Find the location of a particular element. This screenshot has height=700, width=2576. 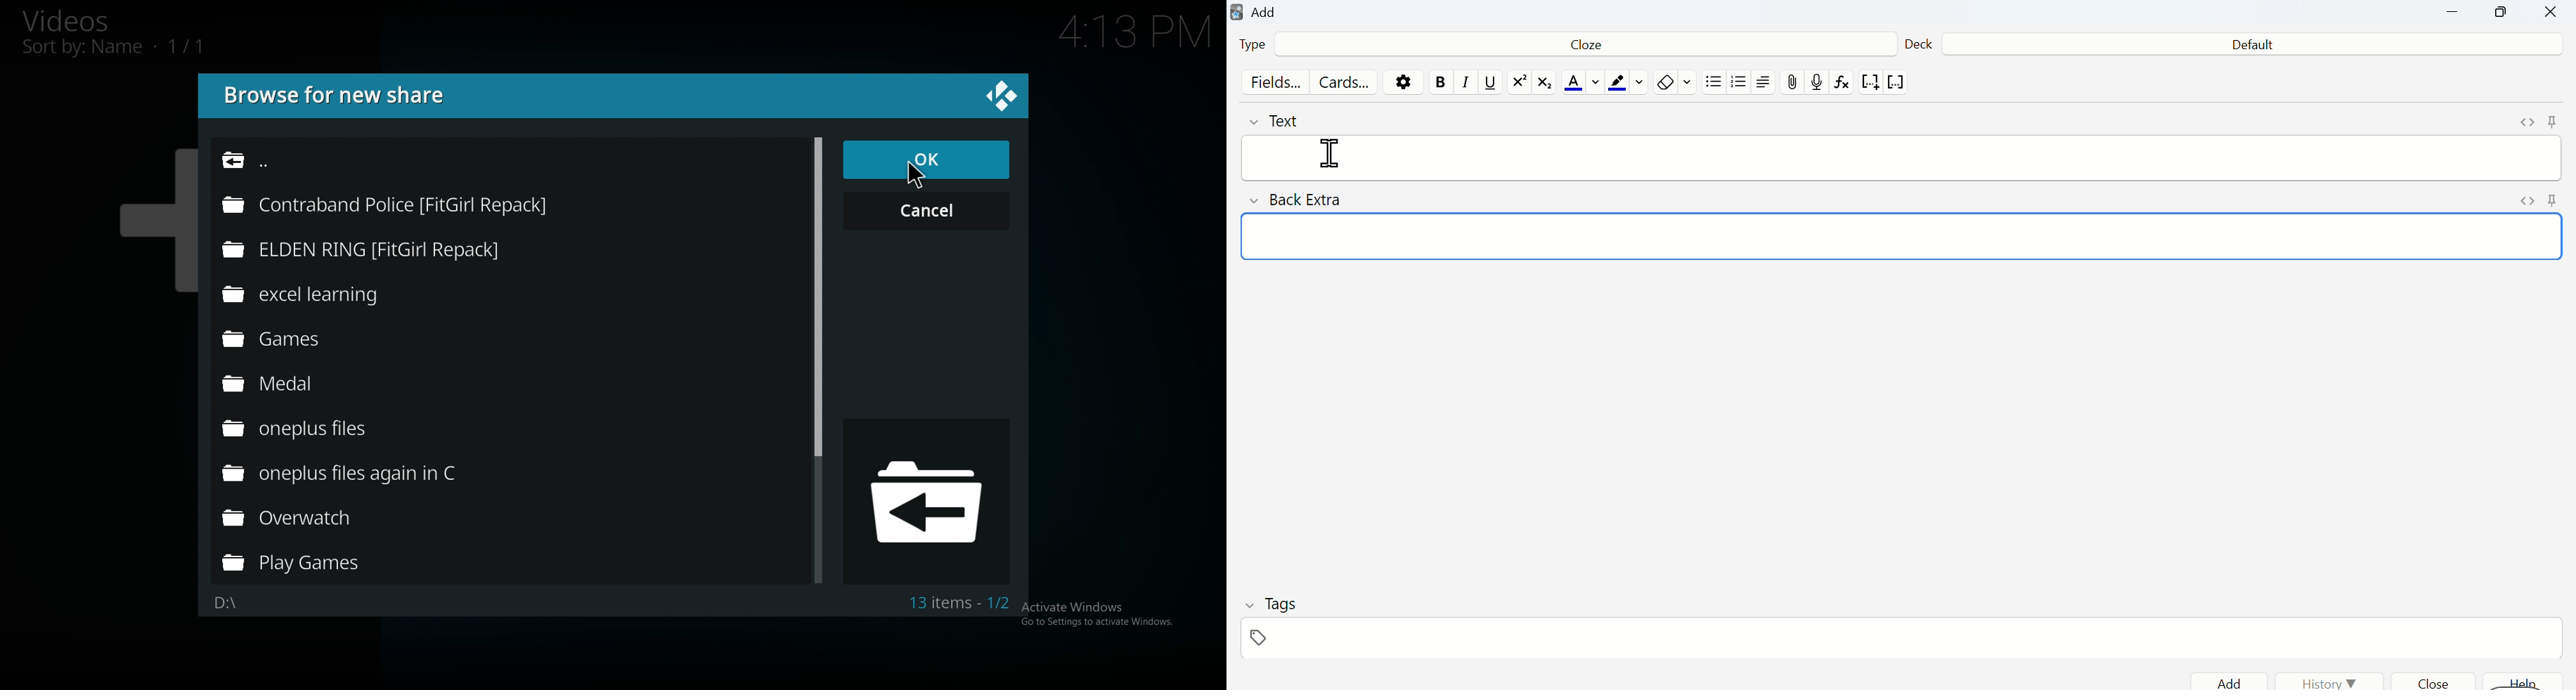

Default is located at coordinates (2251, 46).